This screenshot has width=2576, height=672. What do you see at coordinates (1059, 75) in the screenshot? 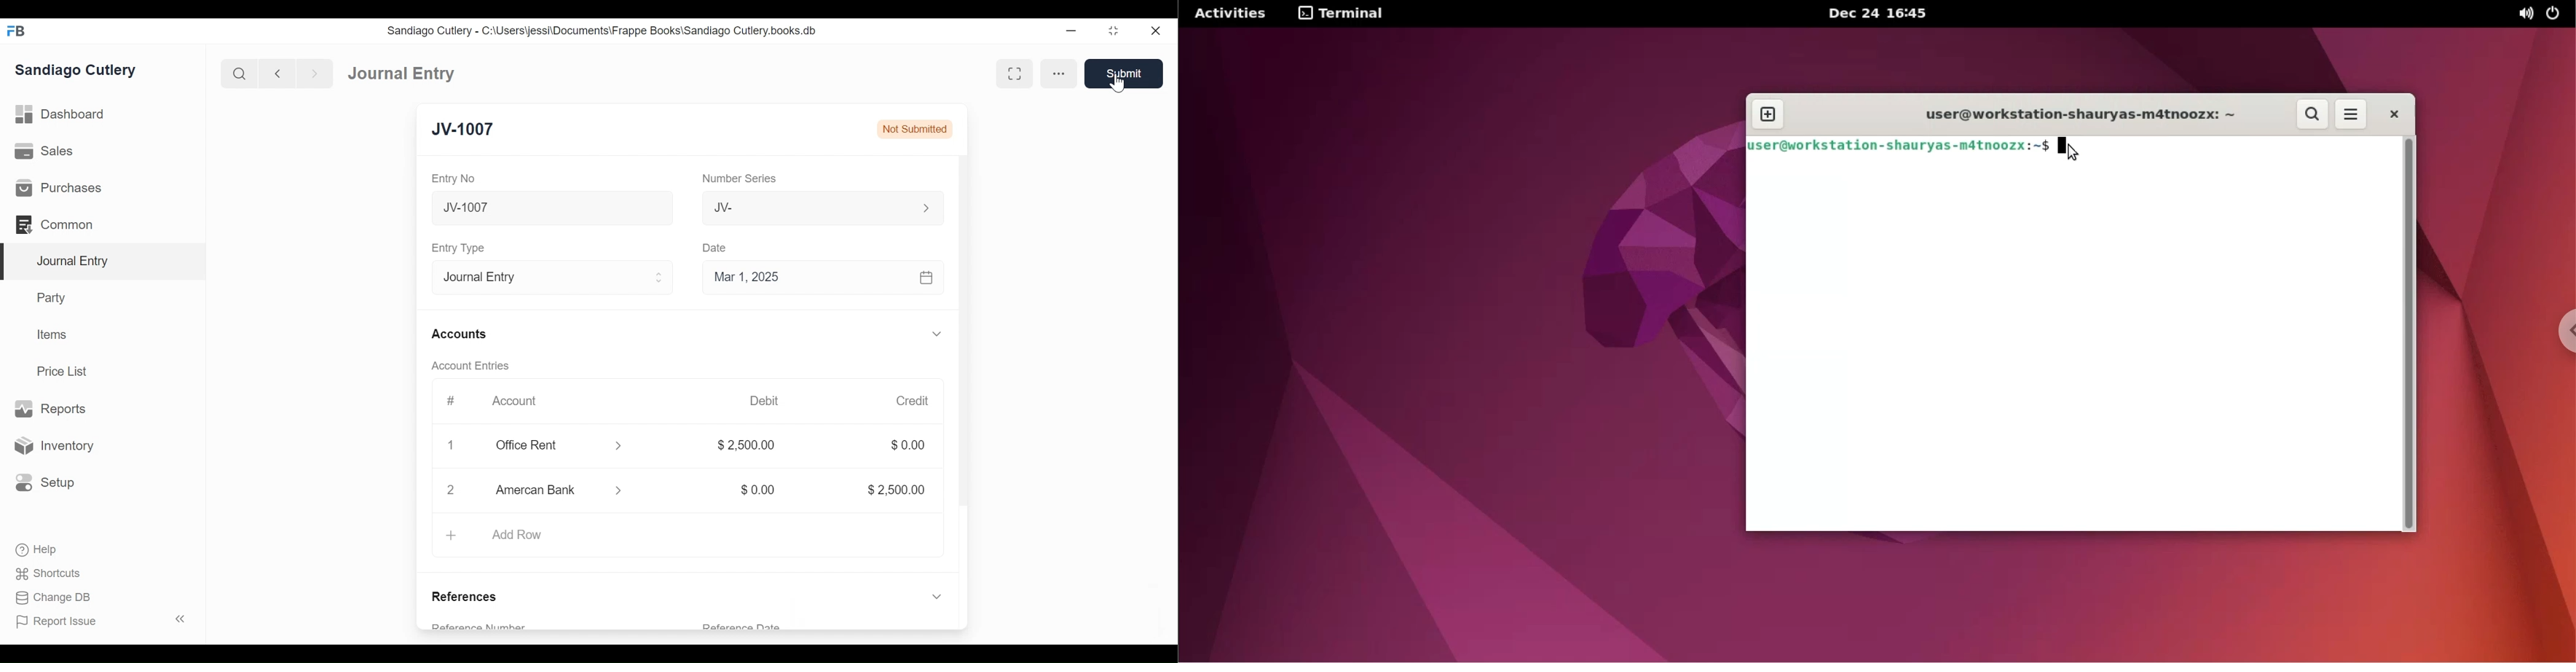
I see `more options` at bounding box center [1059, 75].